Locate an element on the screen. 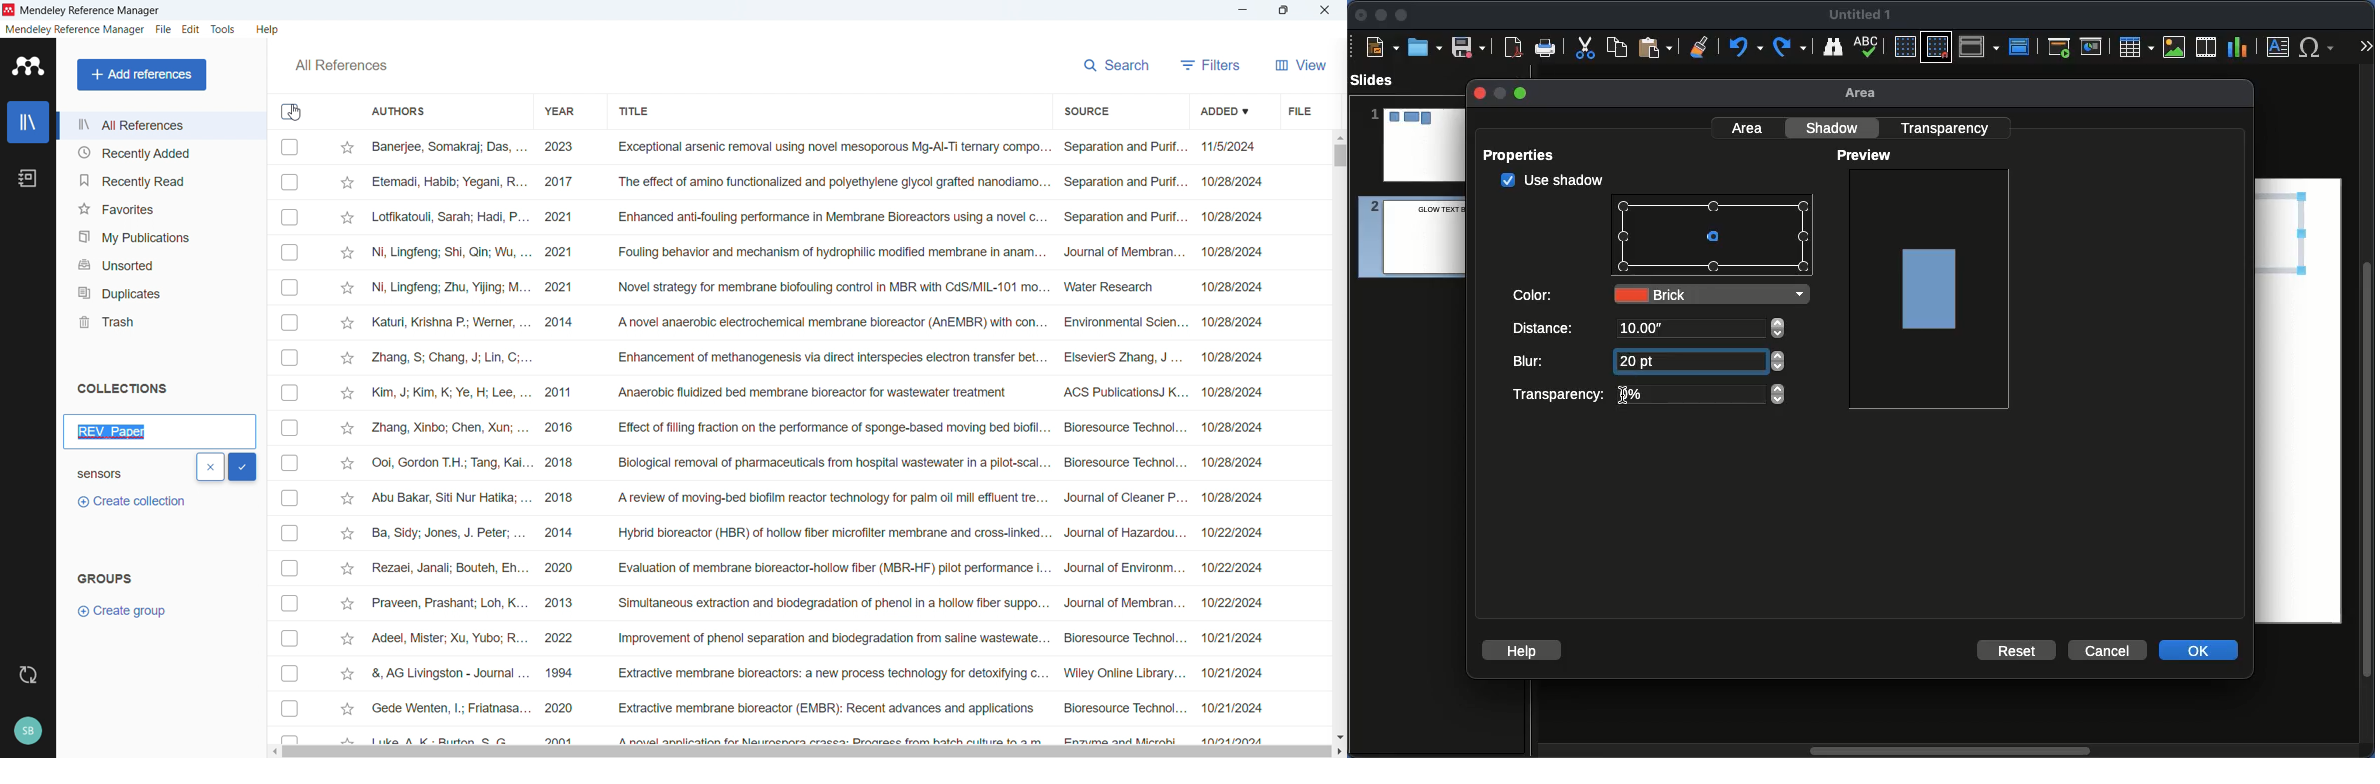  adjust is located at coordinates (1778, 329).